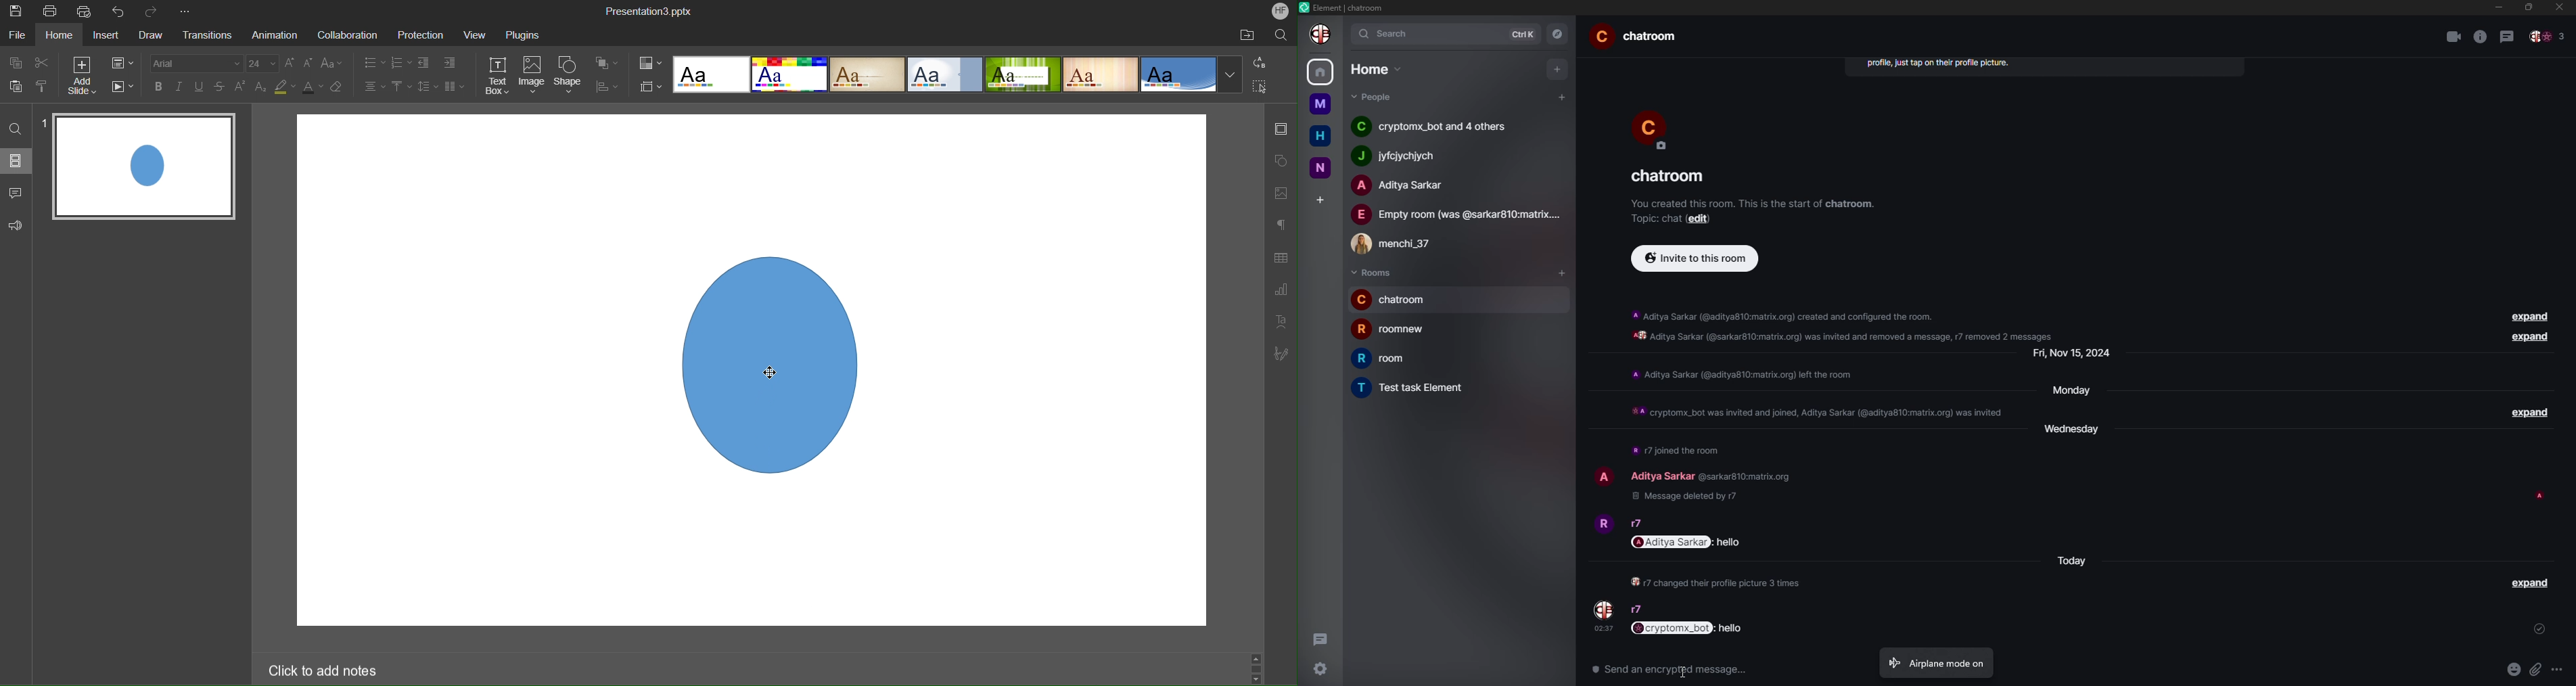 The width and height of the screenshot is (2576, 700). What do you see at coordinates (347, 35) in the screenshot?
I see `Collaboration` at bounding box center [347, 35].